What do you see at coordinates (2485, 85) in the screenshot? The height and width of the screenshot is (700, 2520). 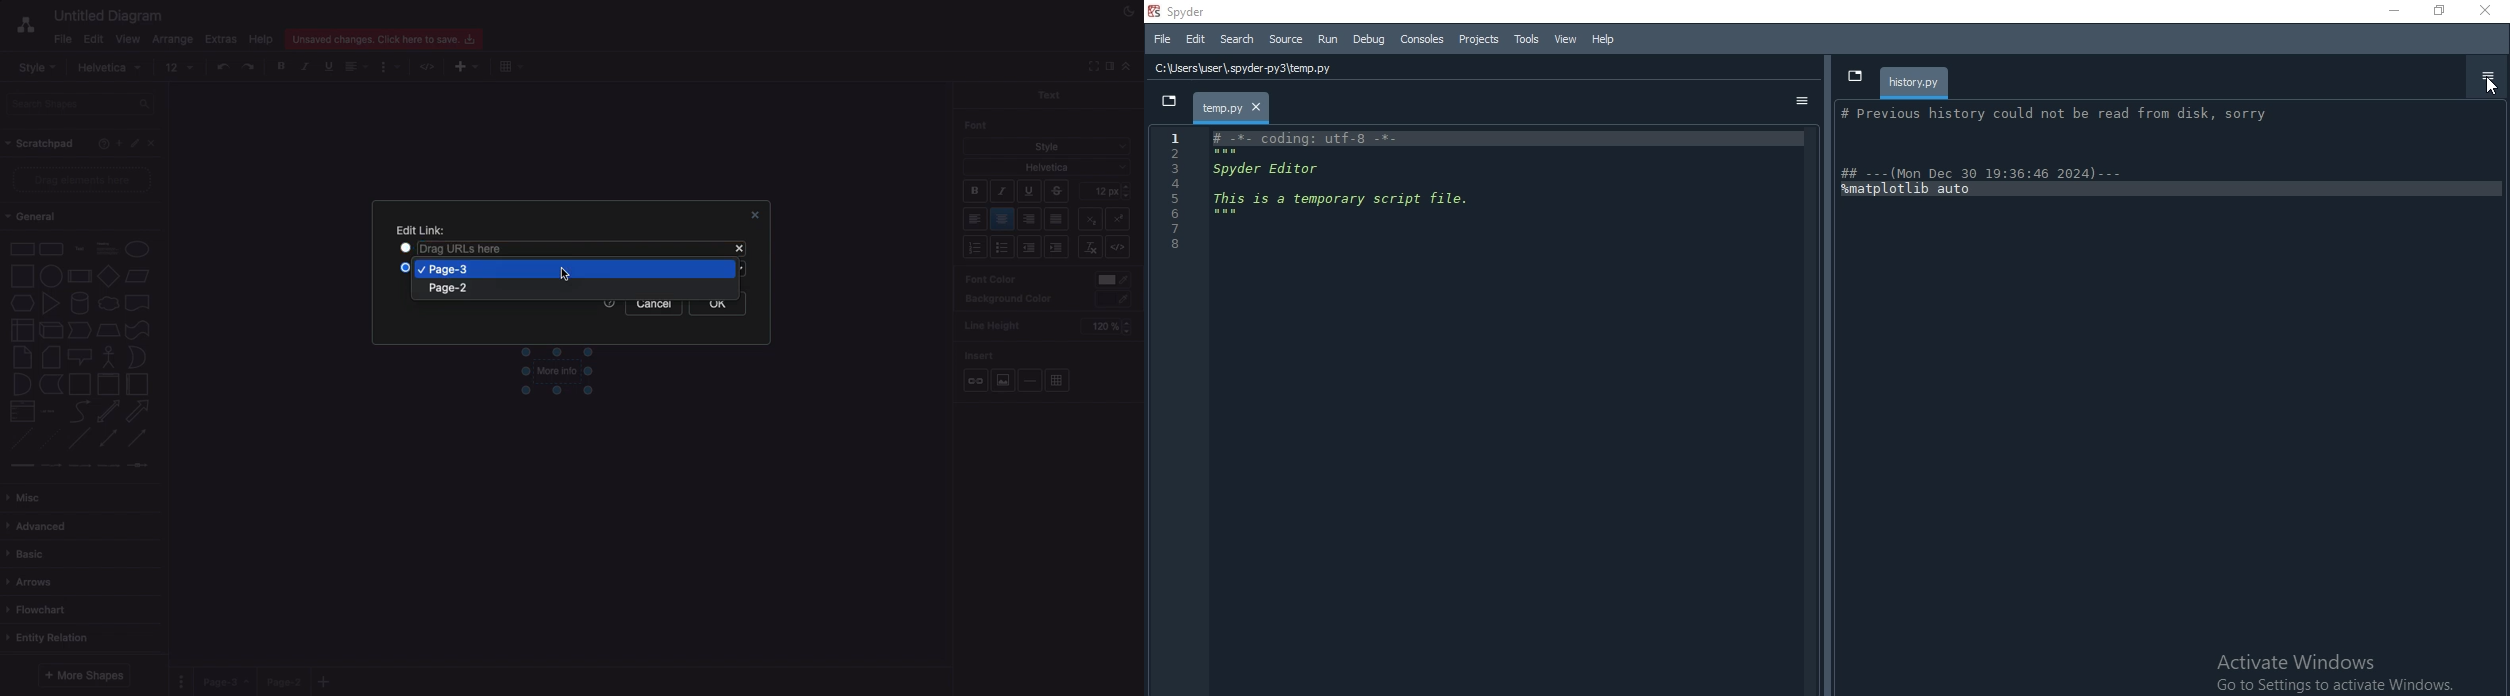 I see `Cursor options` at bounding box center [2485, 85].